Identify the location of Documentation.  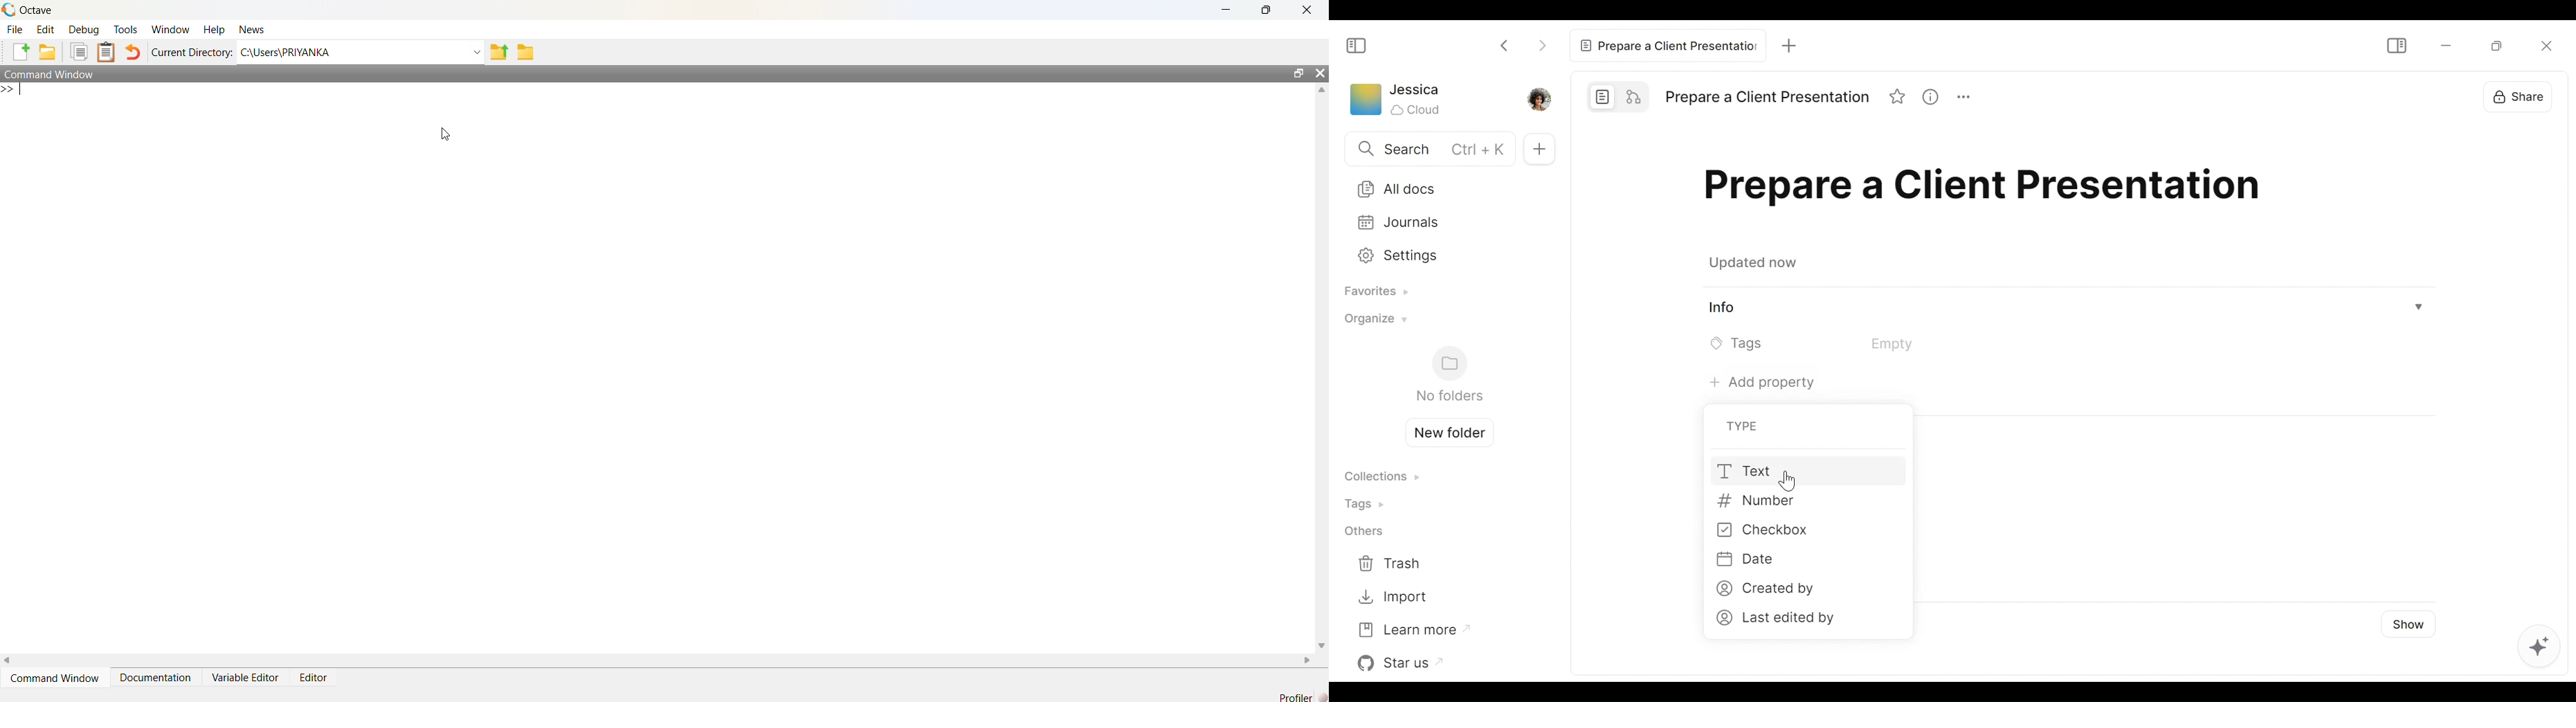
(160, 676).